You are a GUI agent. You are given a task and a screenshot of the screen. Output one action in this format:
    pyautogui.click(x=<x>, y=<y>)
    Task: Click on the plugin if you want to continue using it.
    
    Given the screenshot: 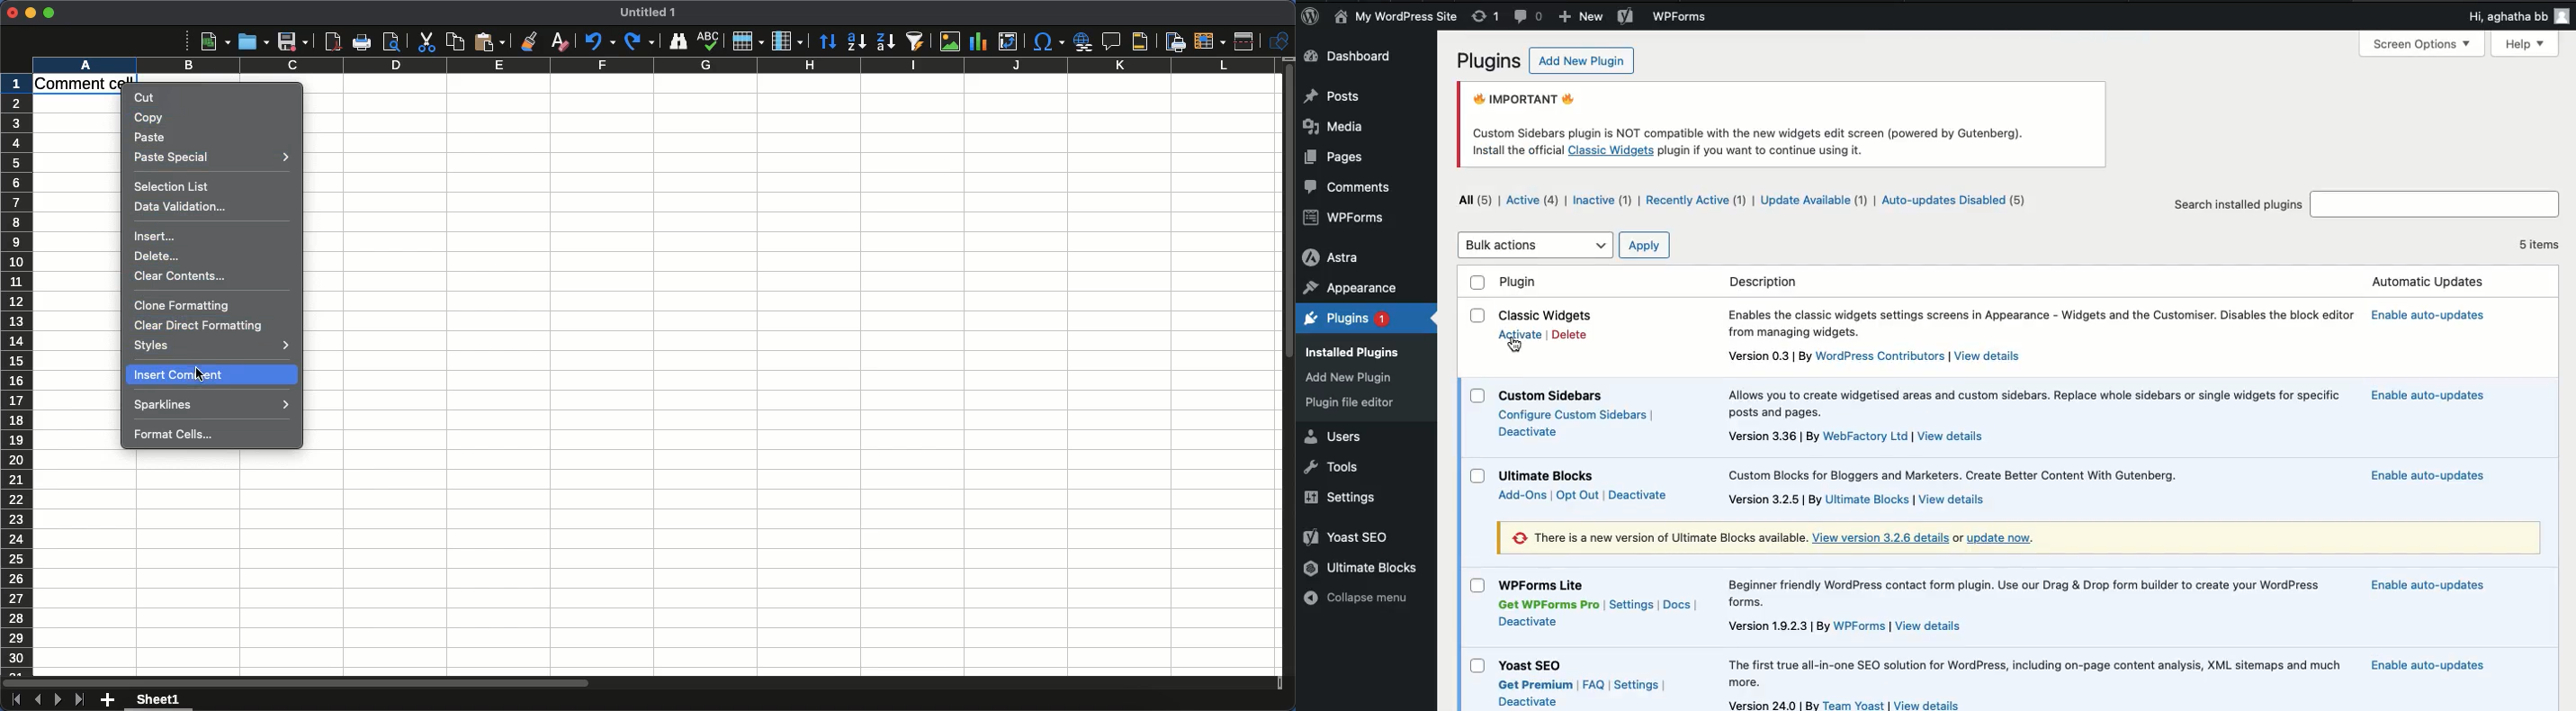 What is the action you would take?
    pyautogui.click(x=1762, y=151)
    